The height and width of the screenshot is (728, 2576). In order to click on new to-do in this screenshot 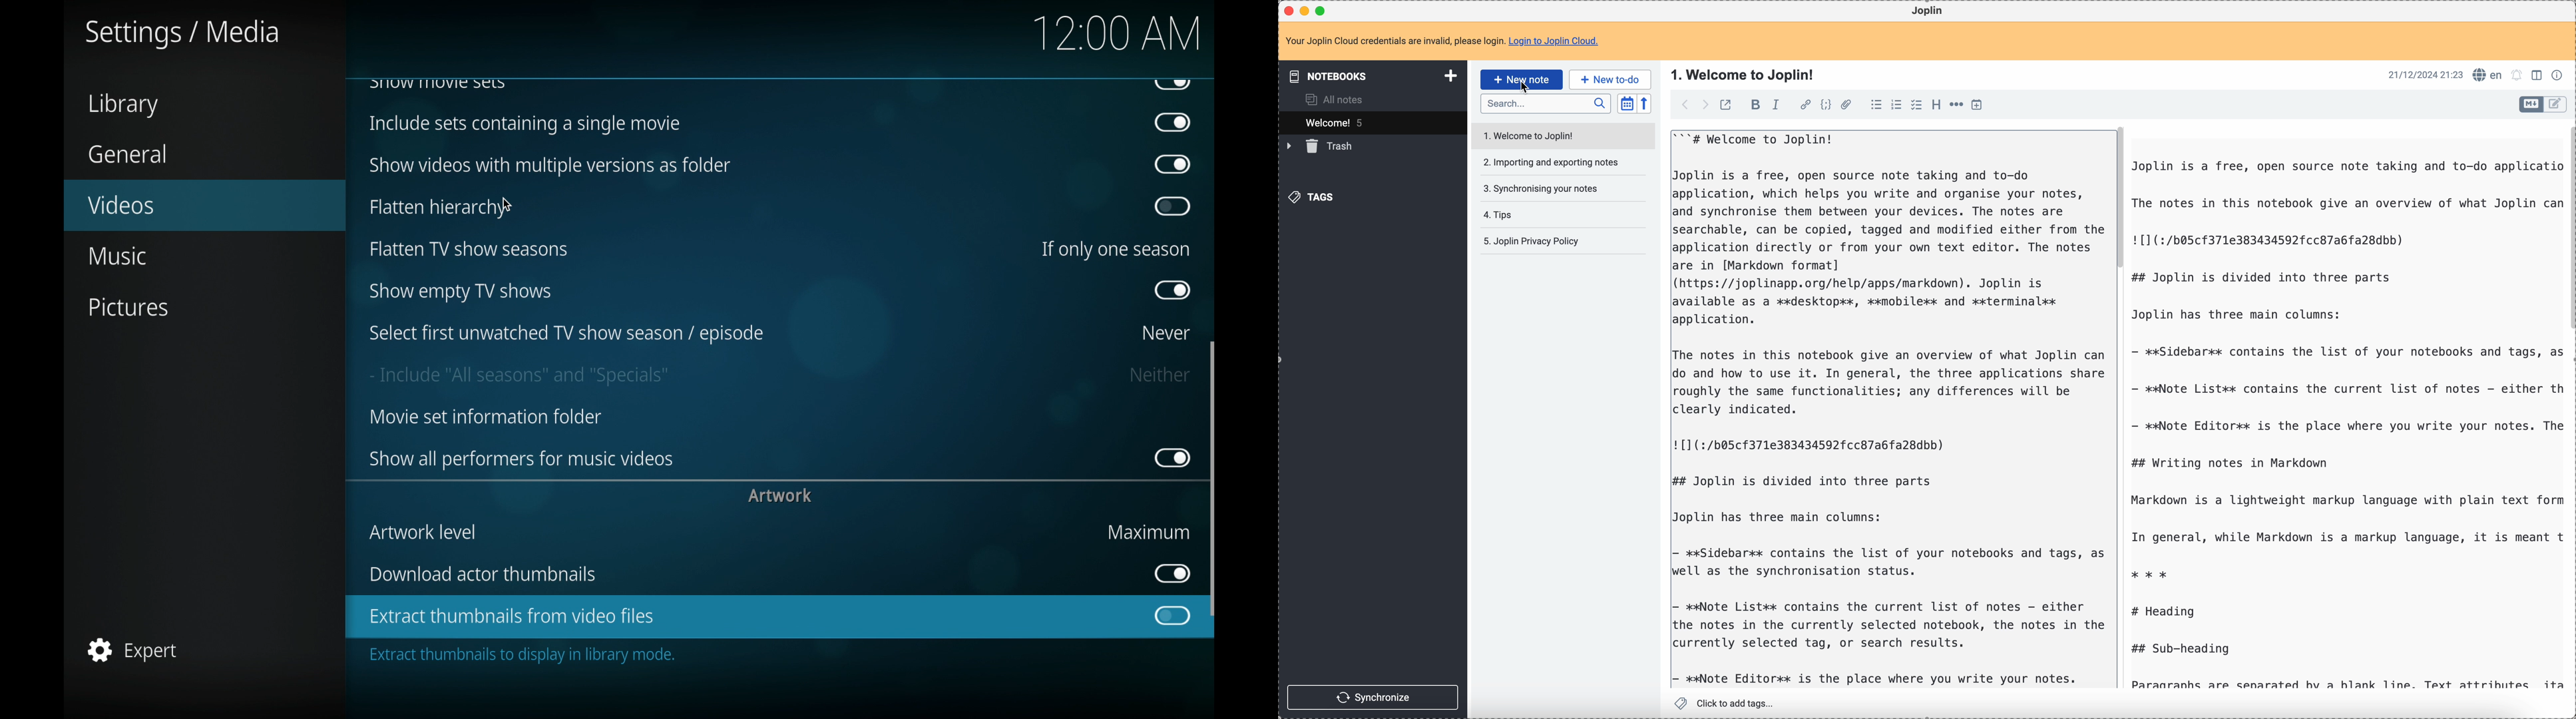, I will do `click(1610, 78)`.